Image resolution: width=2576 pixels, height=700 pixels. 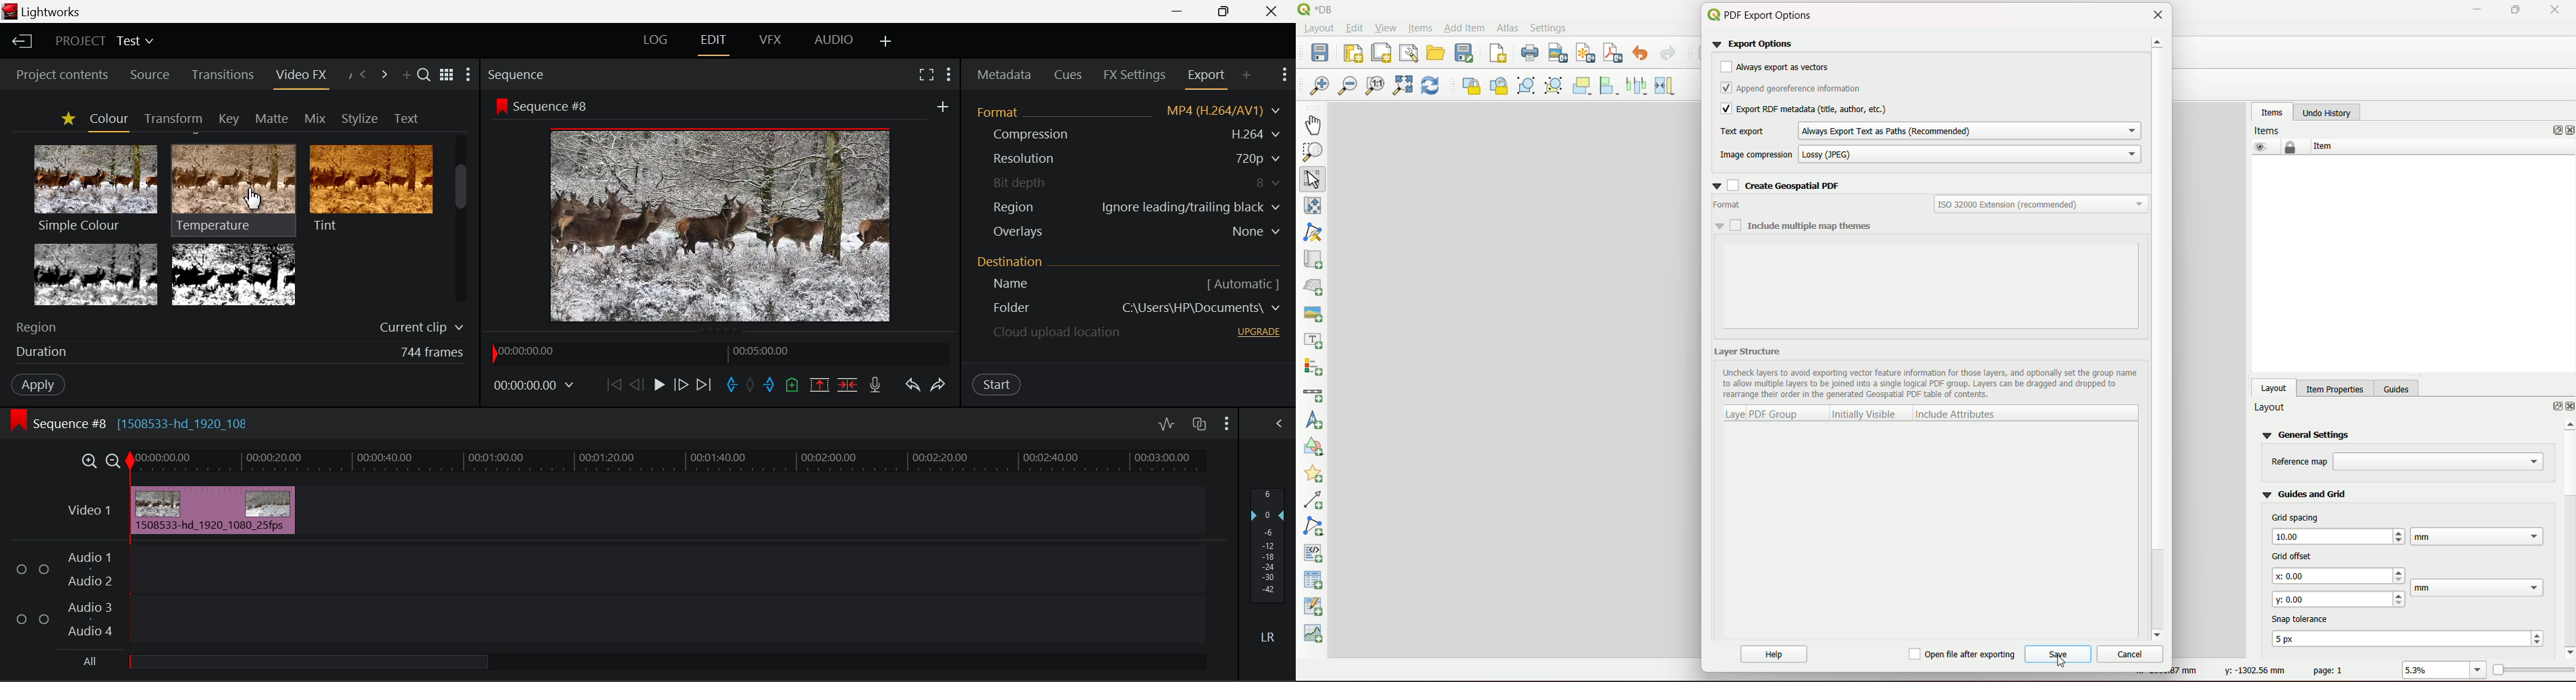 I want to click on Lightworks, so click(x=54, y=12).